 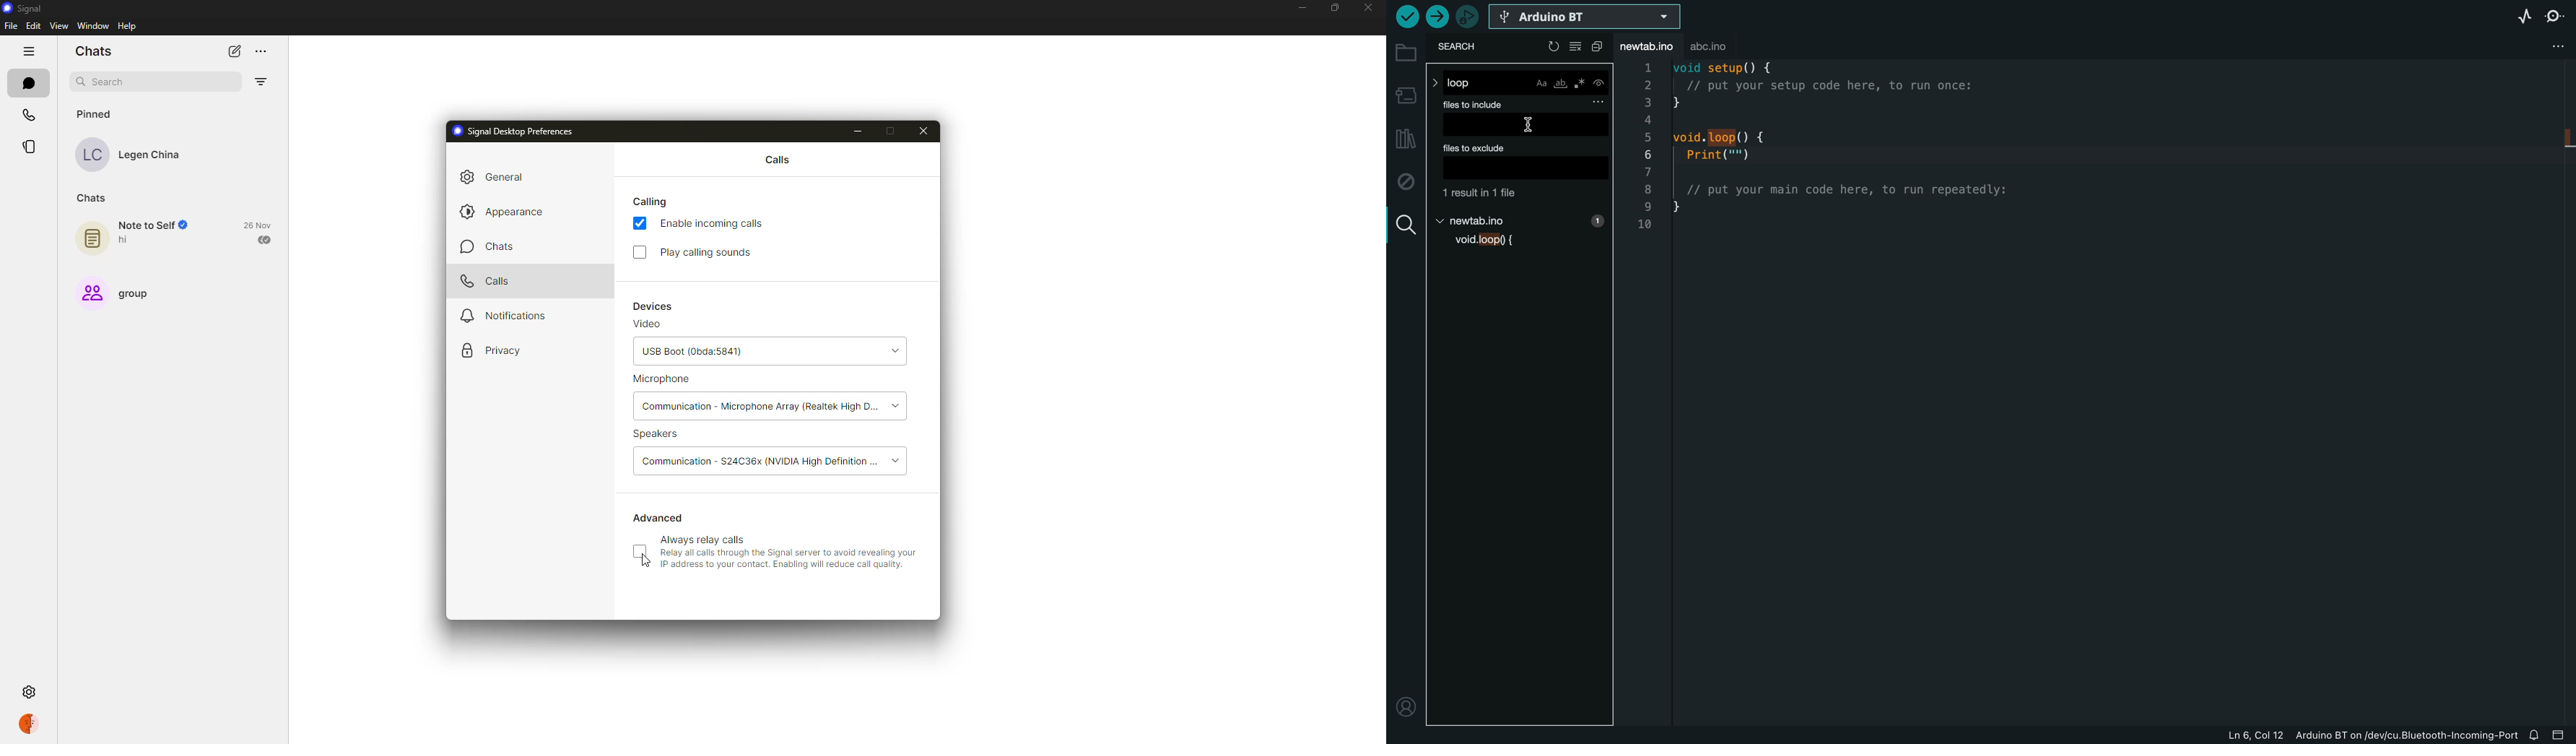 I want to click on play calling sounds, so click(x=712, y=252).